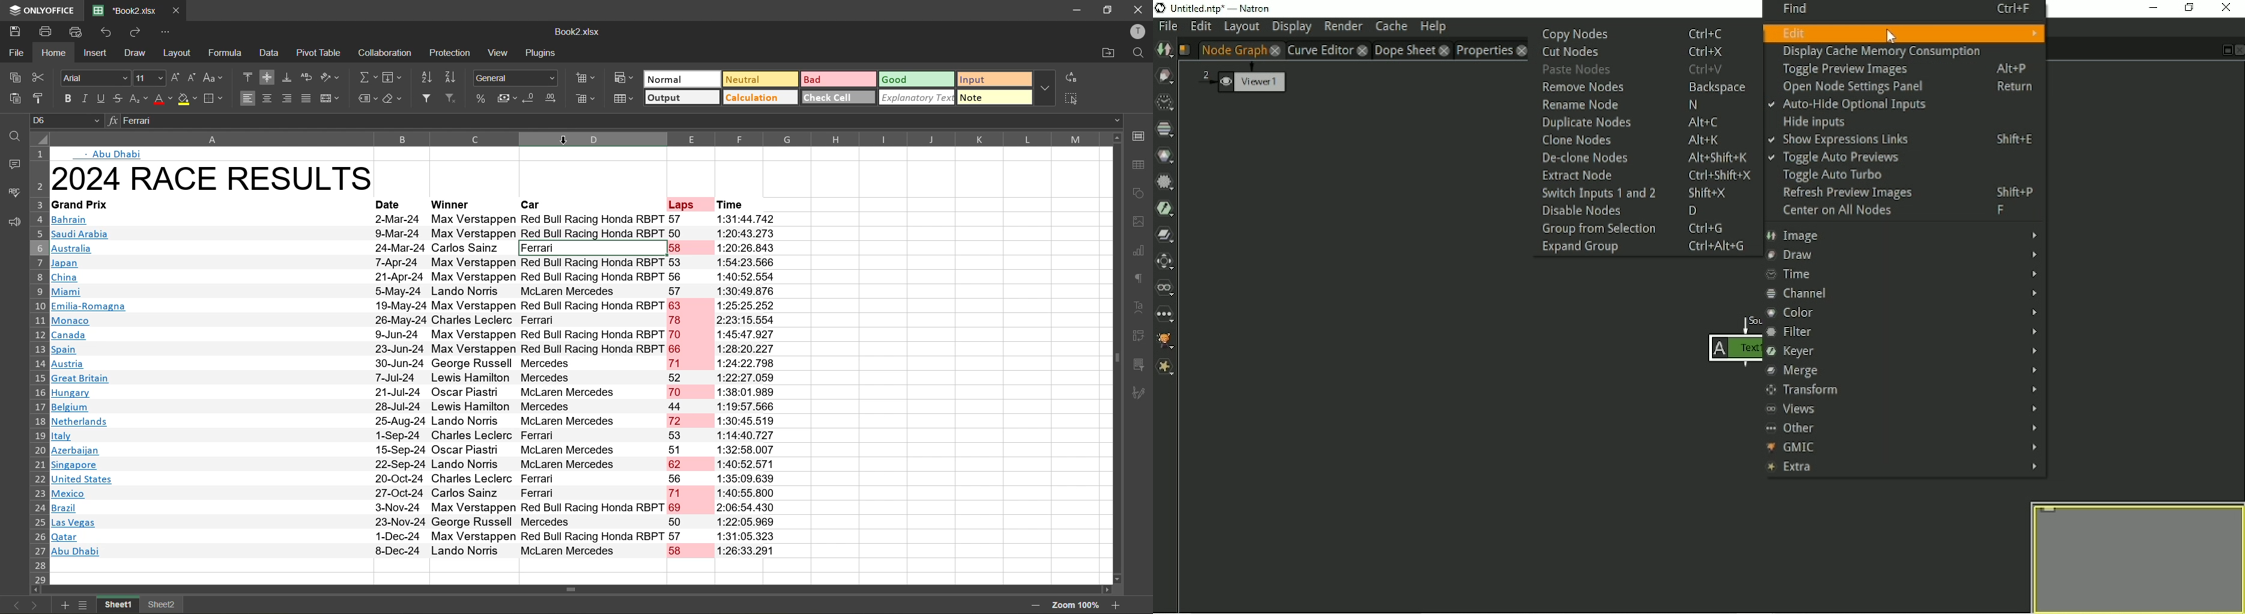  I want to click on row numbers, so click(41, 365).